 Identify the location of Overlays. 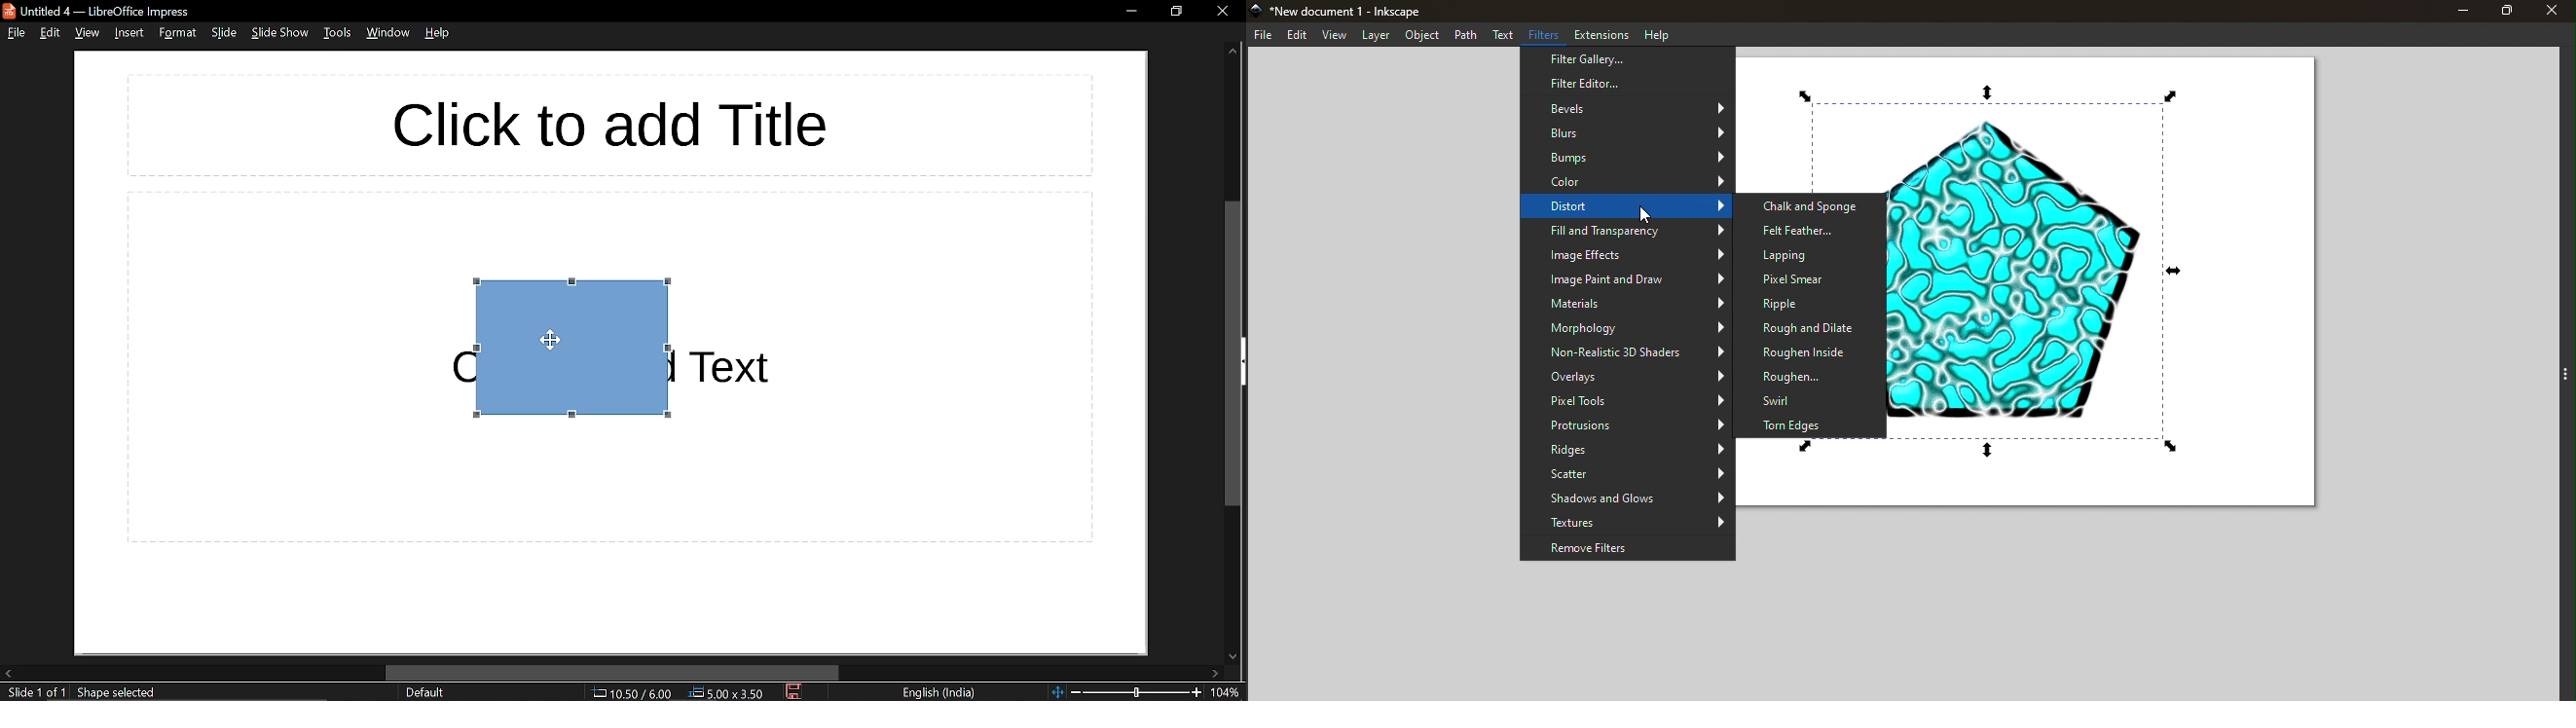
(1626, 378).